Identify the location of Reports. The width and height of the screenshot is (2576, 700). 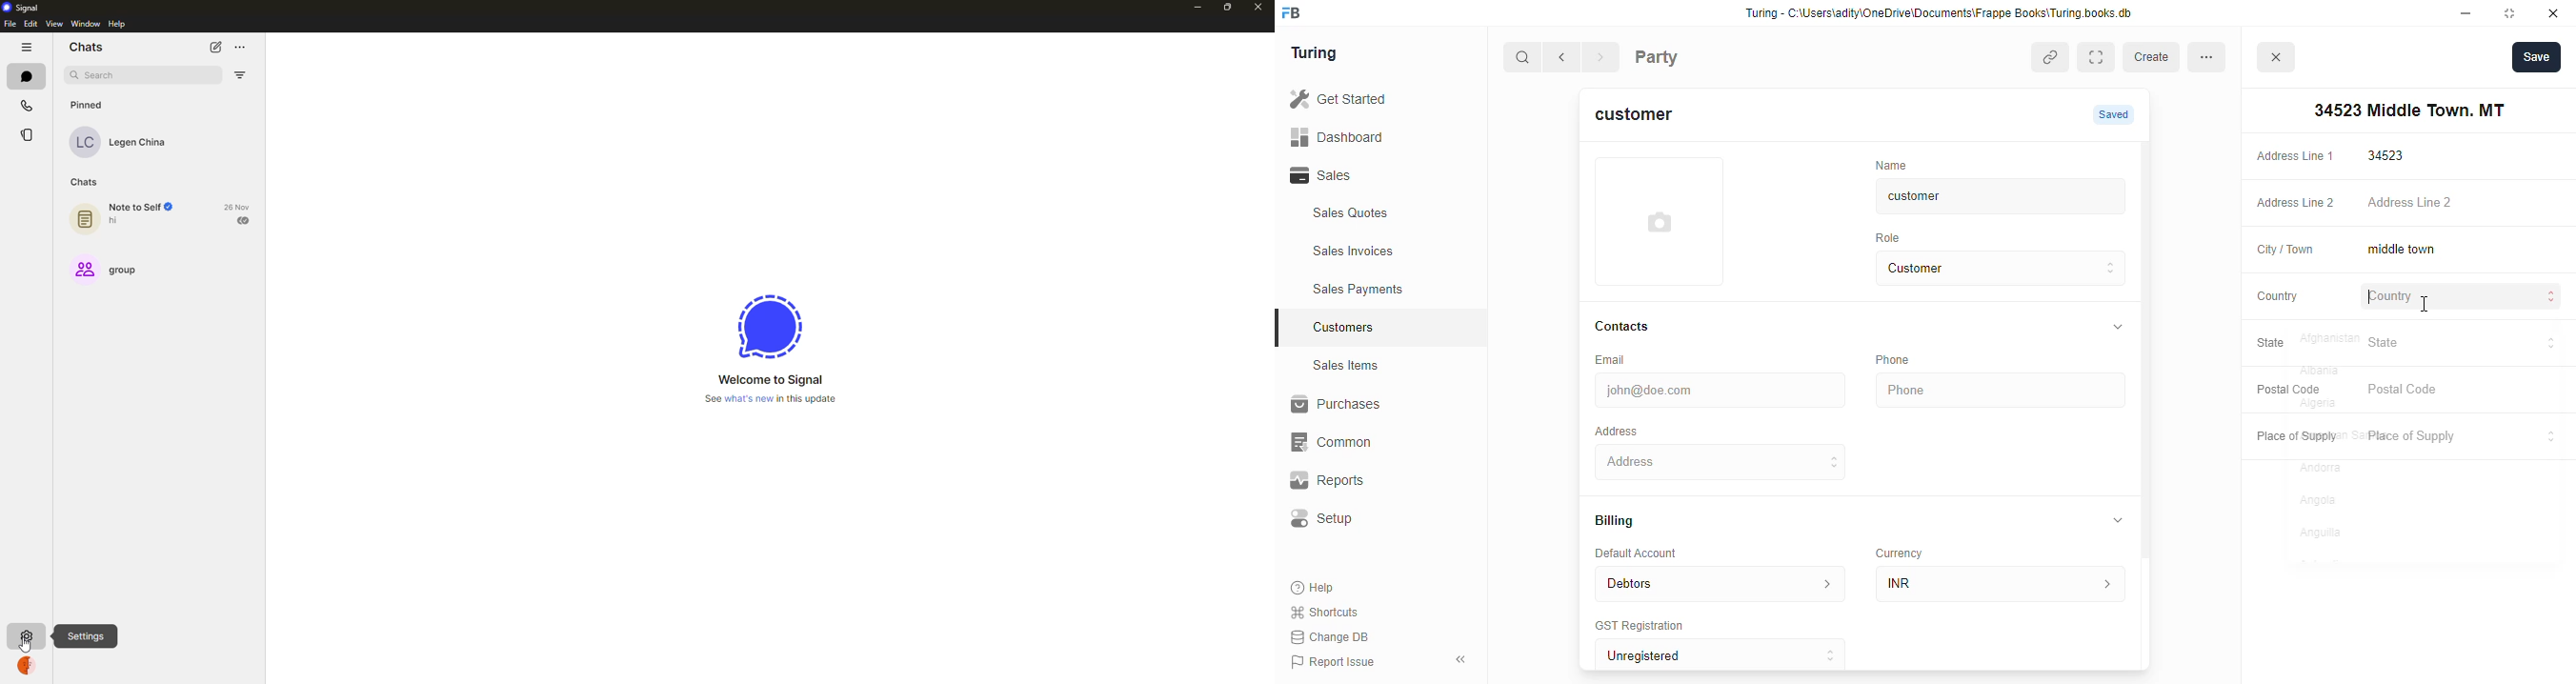
(1361, 481).